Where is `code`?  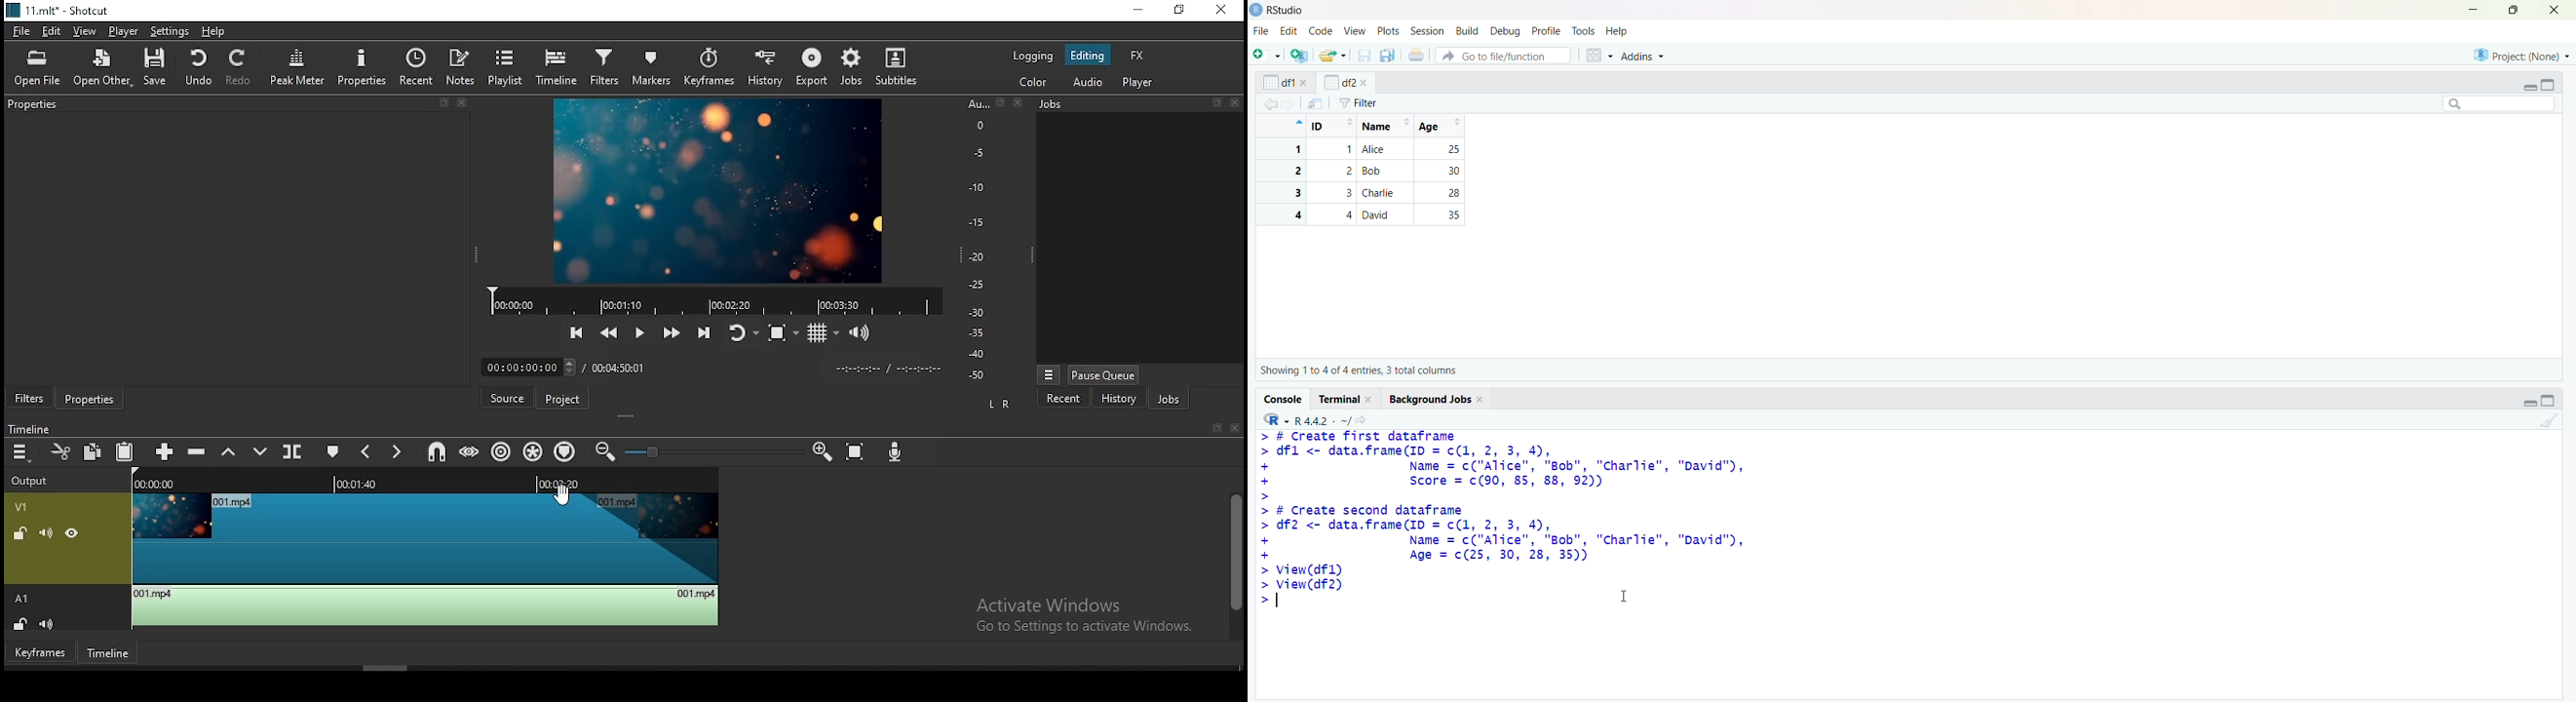
code is located at coordinates (1322, 30).